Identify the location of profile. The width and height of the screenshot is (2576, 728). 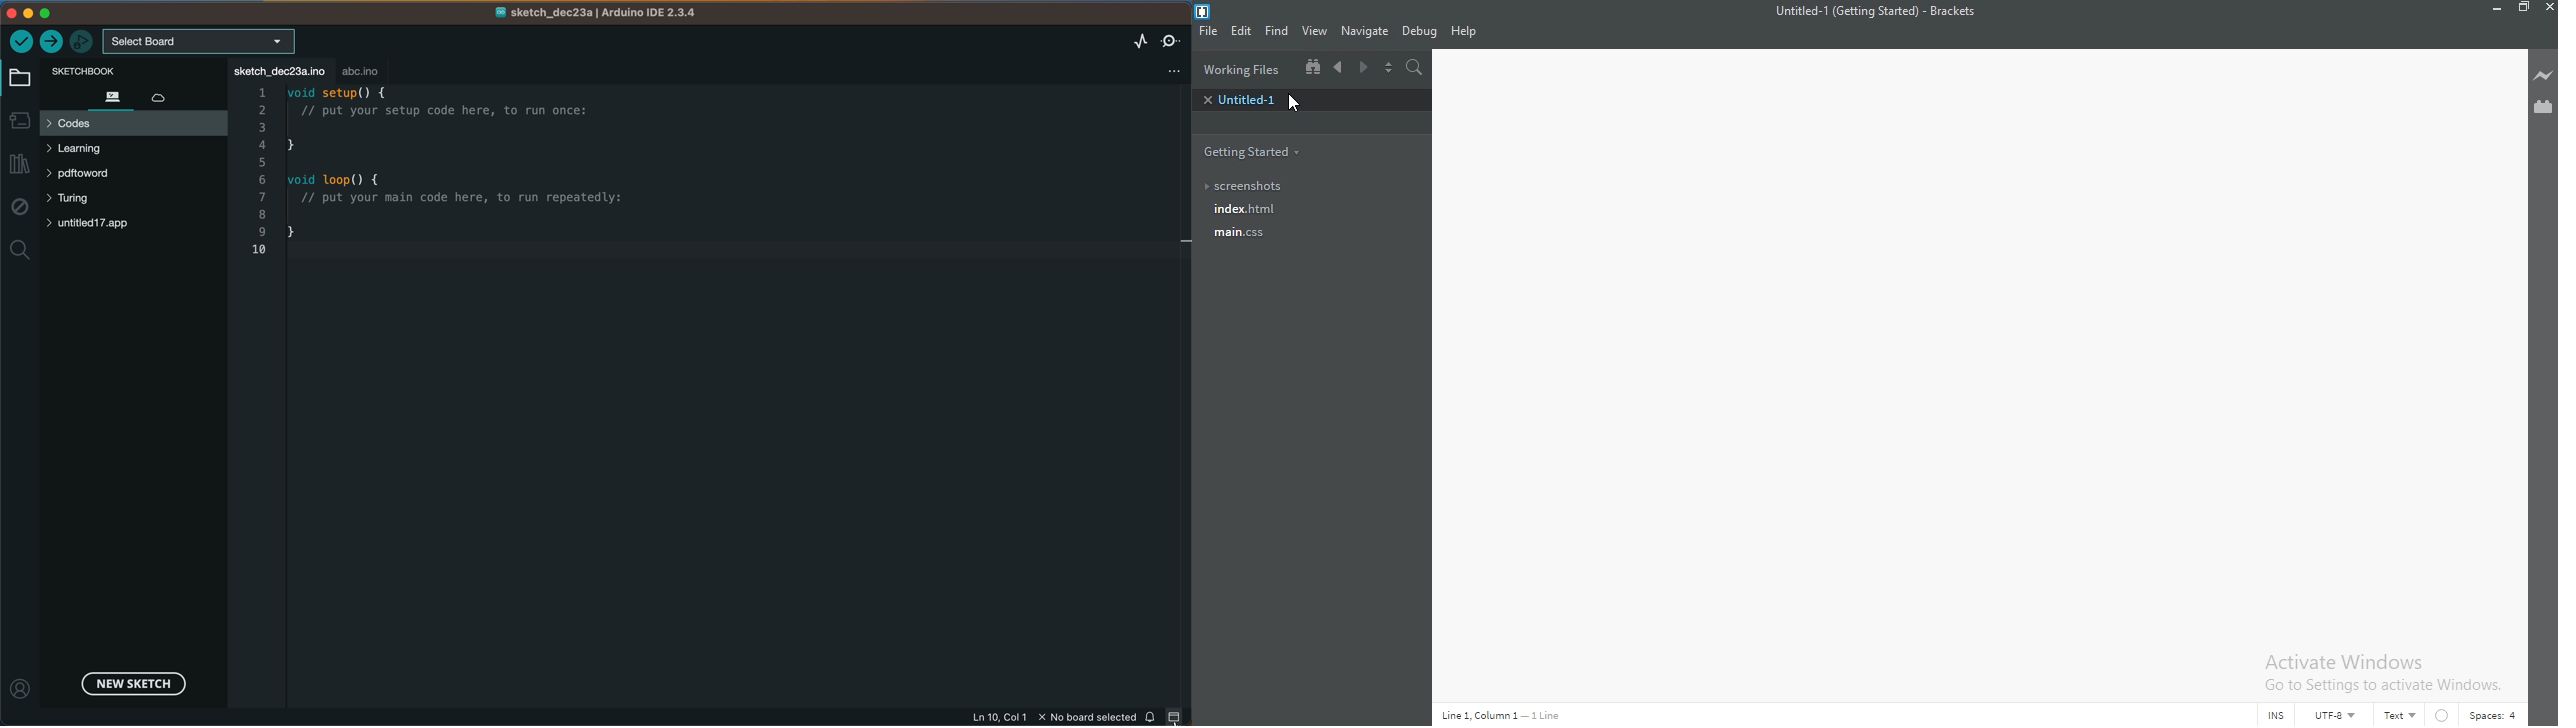
(19, 685).